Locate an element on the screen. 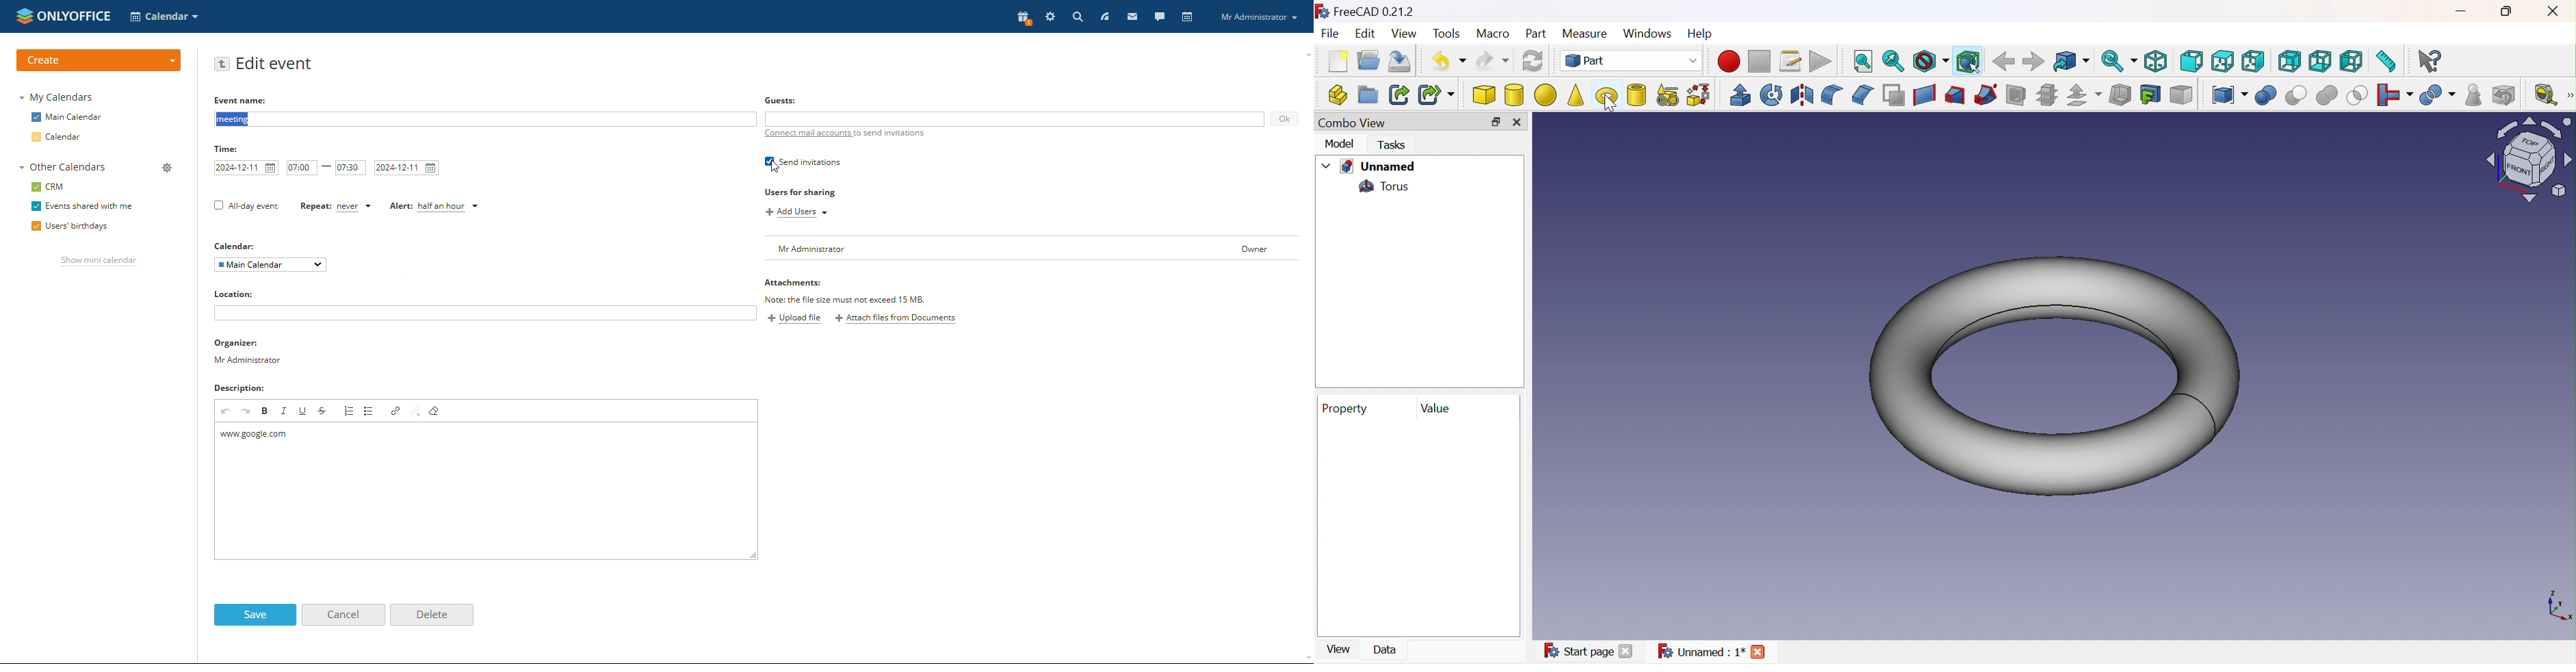  Isometric is located at coordinates (2156, 62).